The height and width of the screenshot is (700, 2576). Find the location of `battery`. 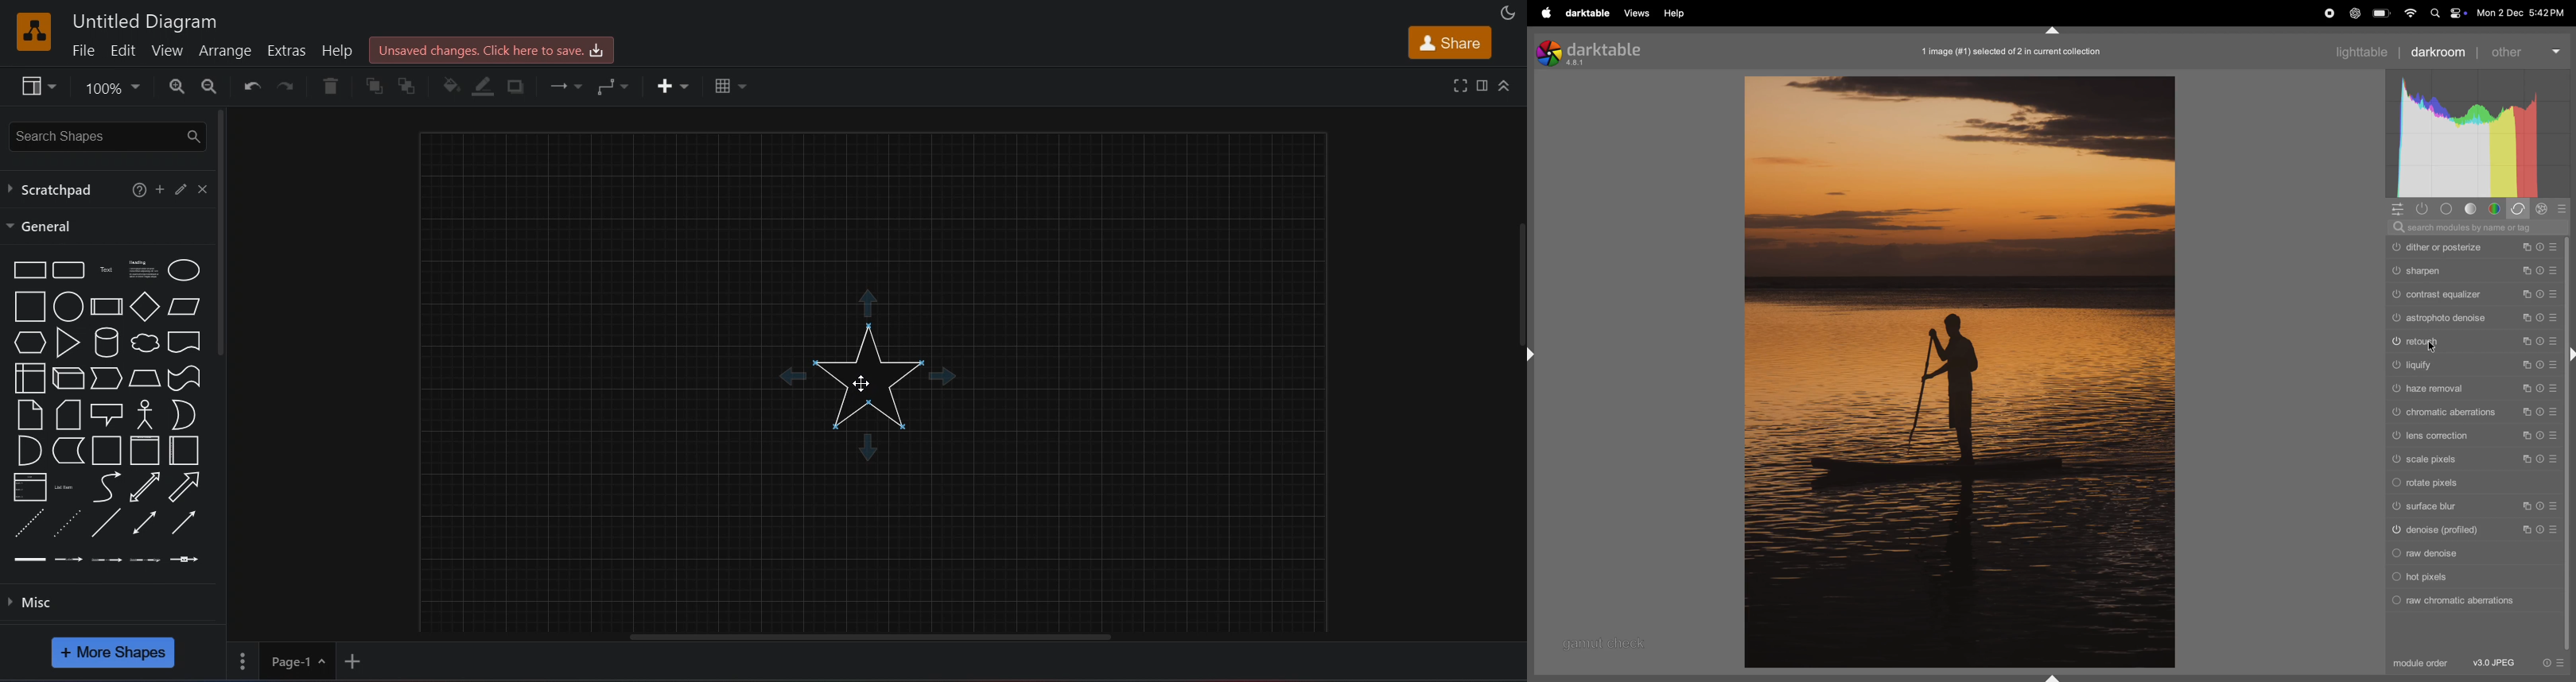

battery is located at coordinates (2382, 14).